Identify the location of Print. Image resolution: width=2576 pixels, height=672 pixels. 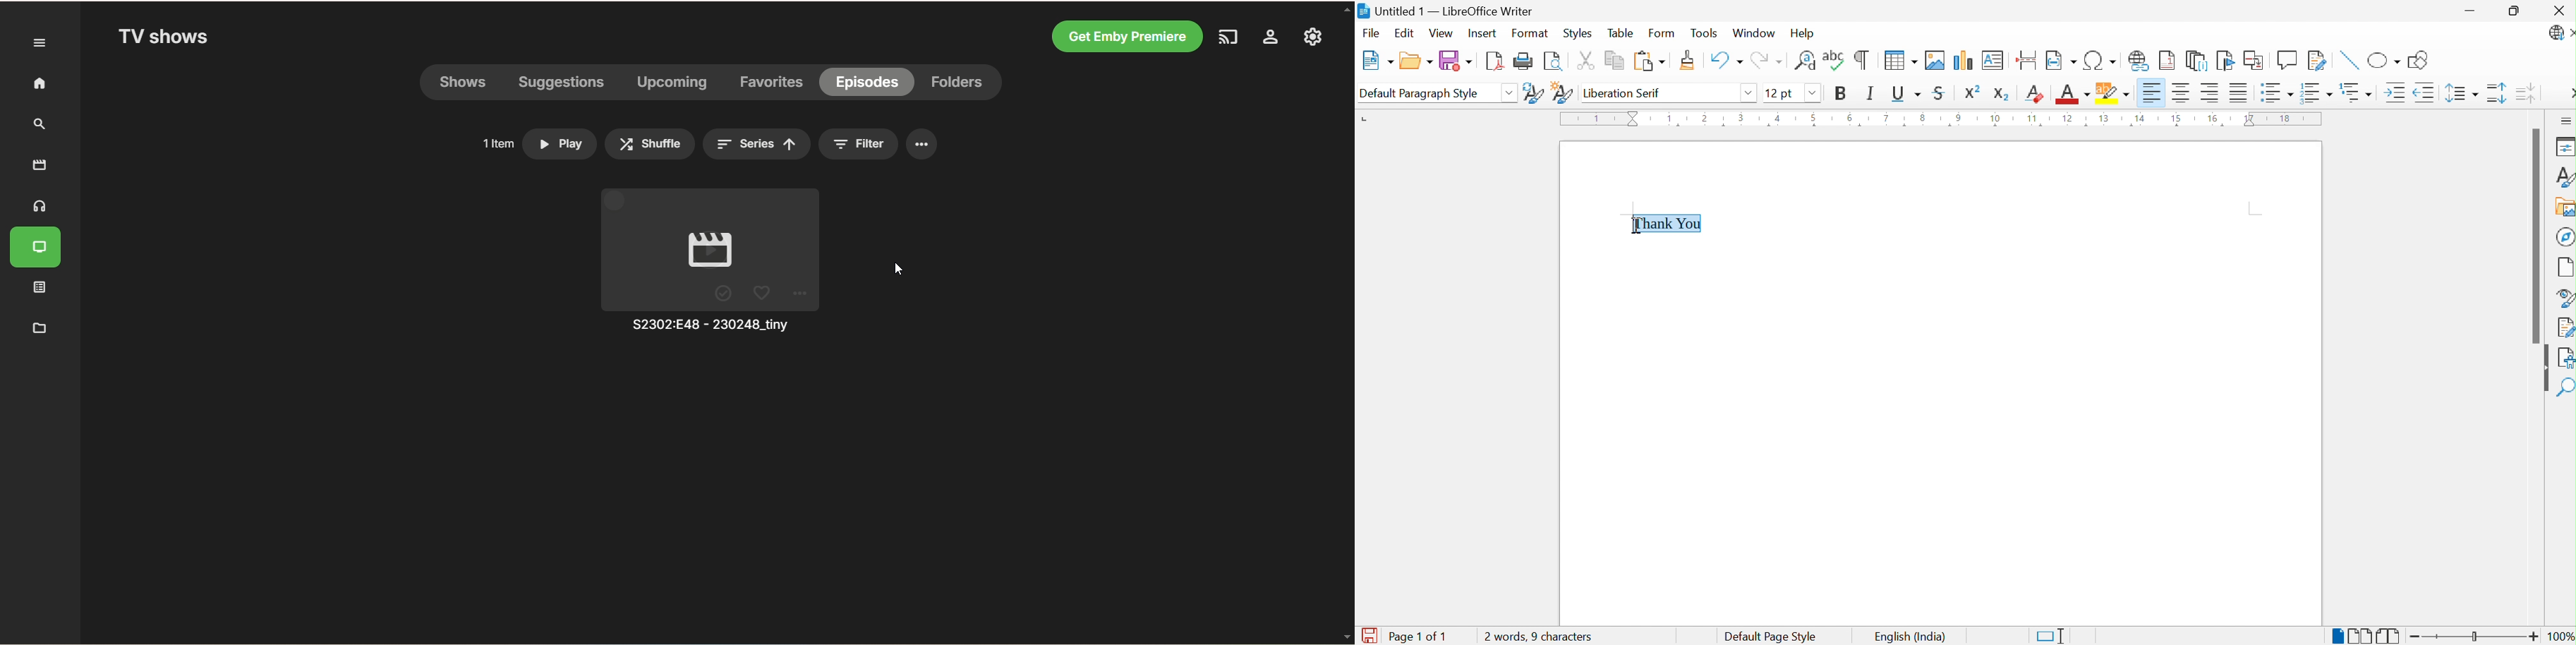
(1523, 61).